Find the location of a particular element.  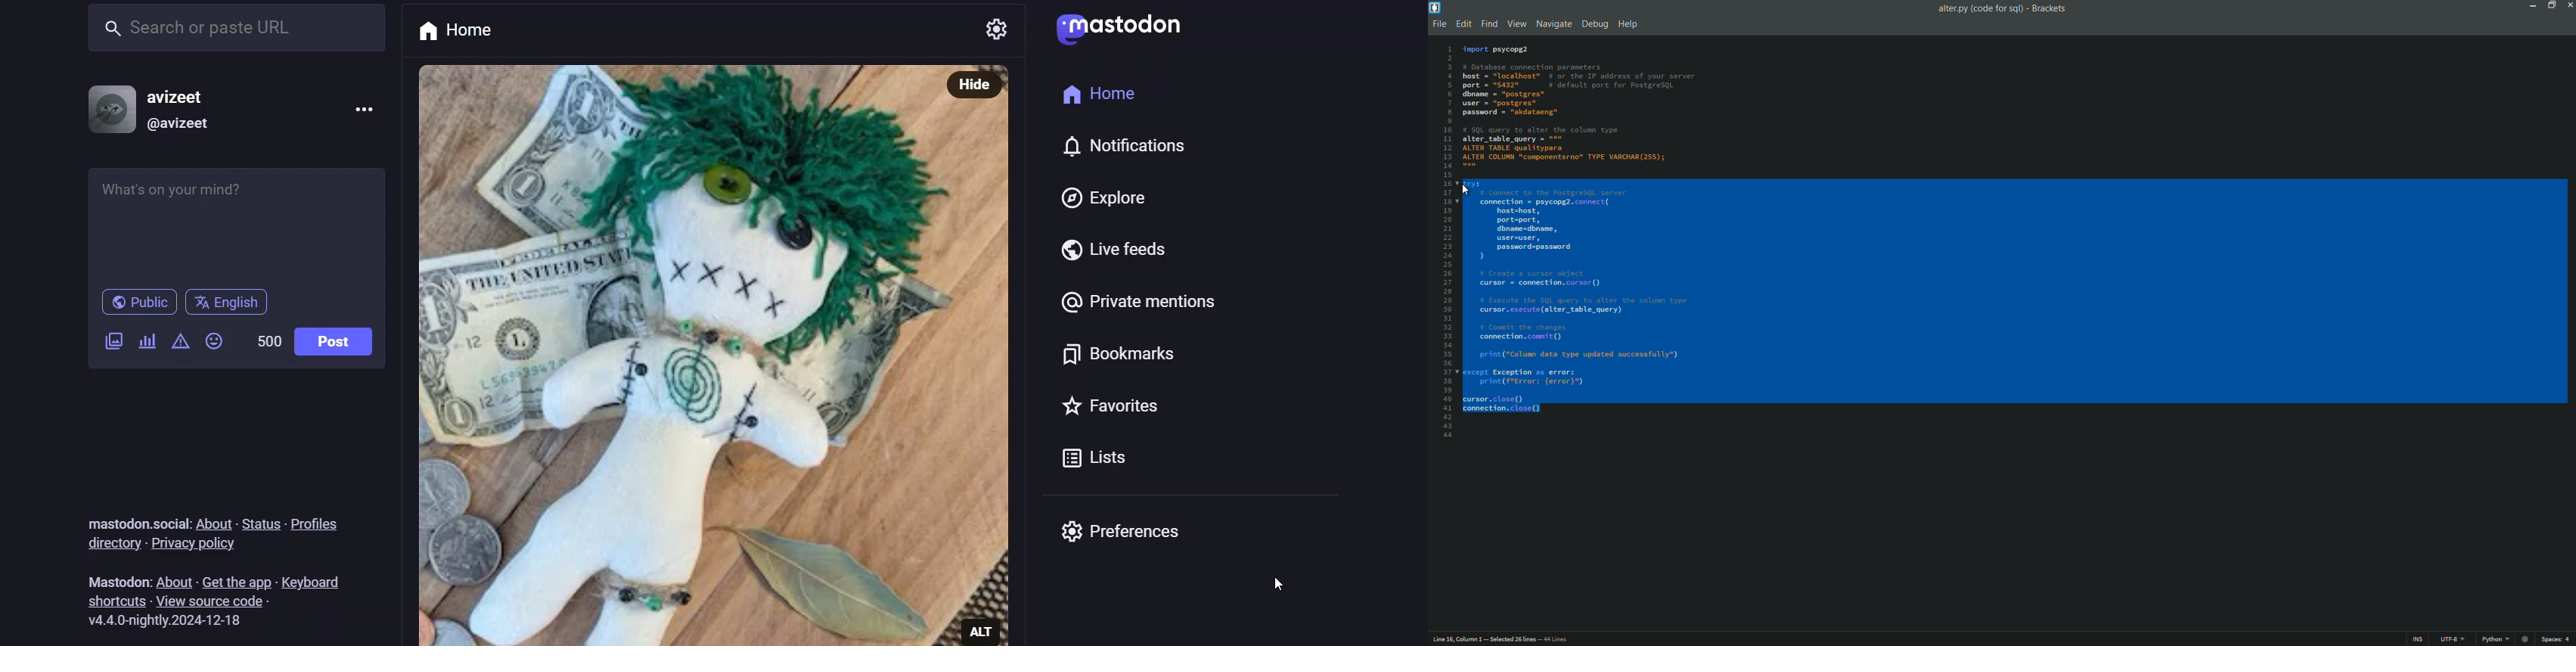

v4.4.0-nightly.2024-12-18 is located at coordinates (164, 622).